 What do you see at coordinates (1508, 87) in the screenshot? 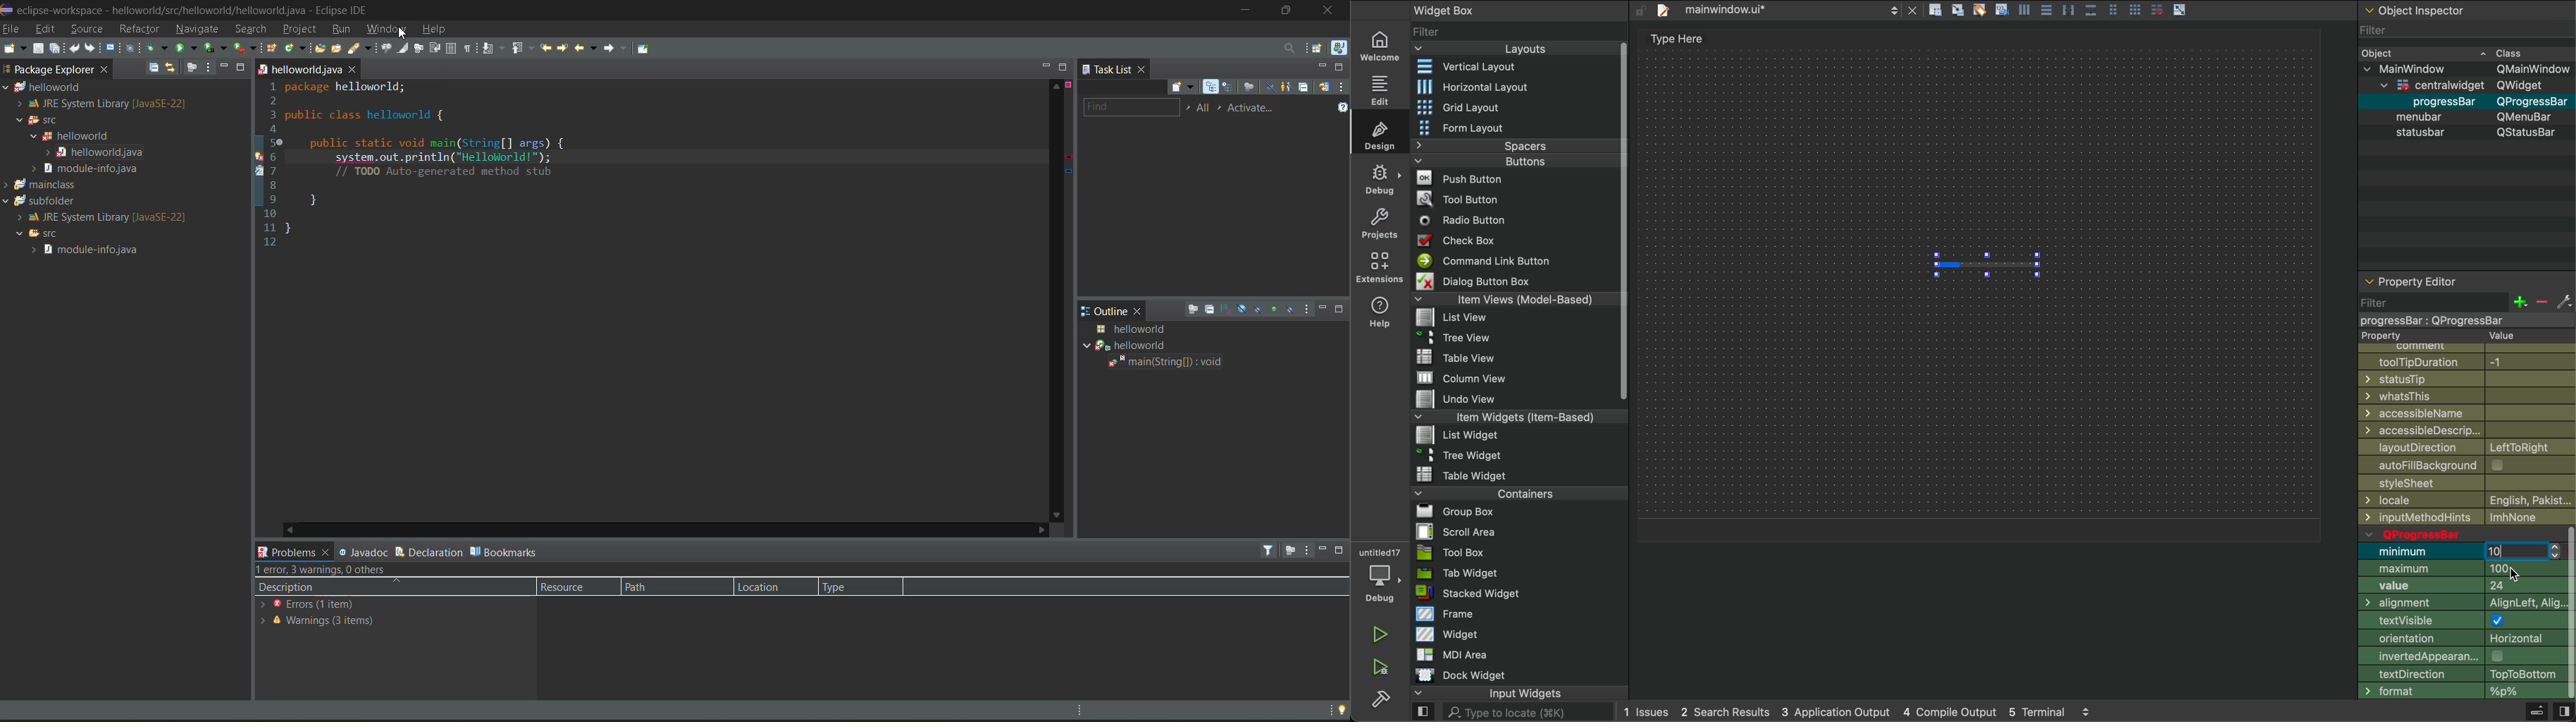
I see `Horizontal Layout` at bounding box center [1508, 87].